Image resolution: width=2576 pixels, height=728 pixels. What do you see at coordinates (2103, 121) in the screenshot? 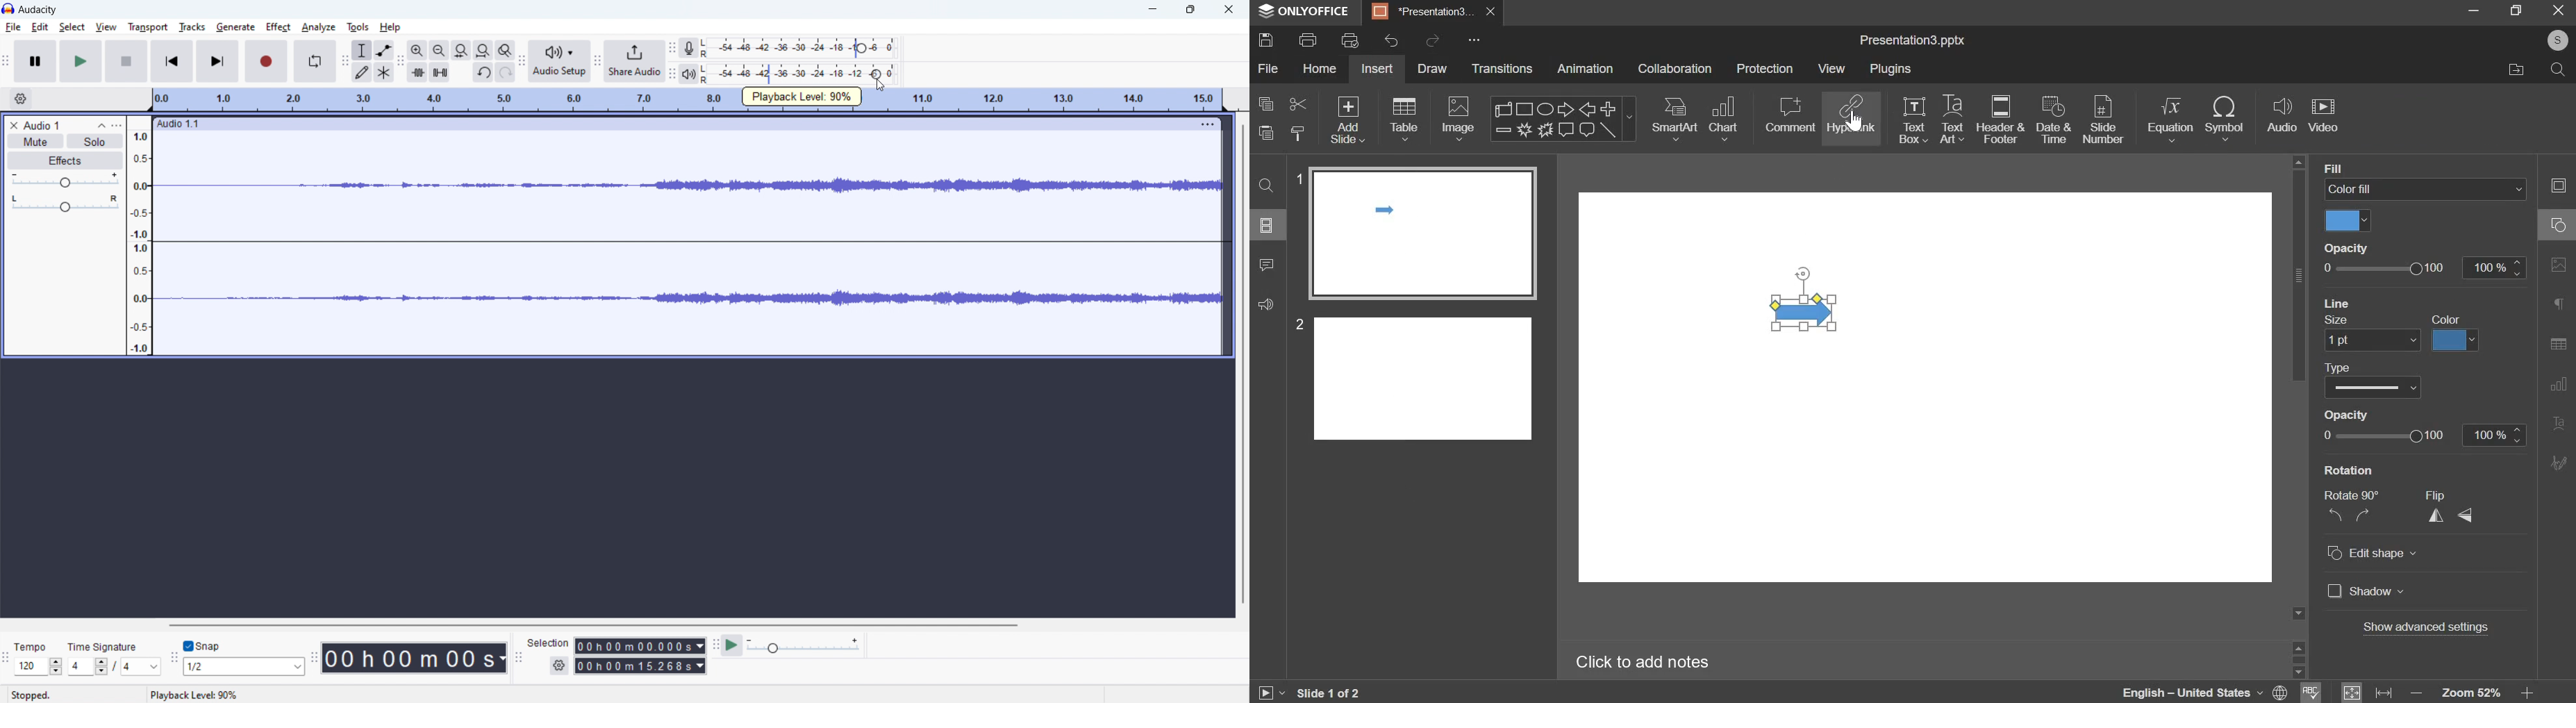
I see `slide number` at bounding box center [2103, 121].